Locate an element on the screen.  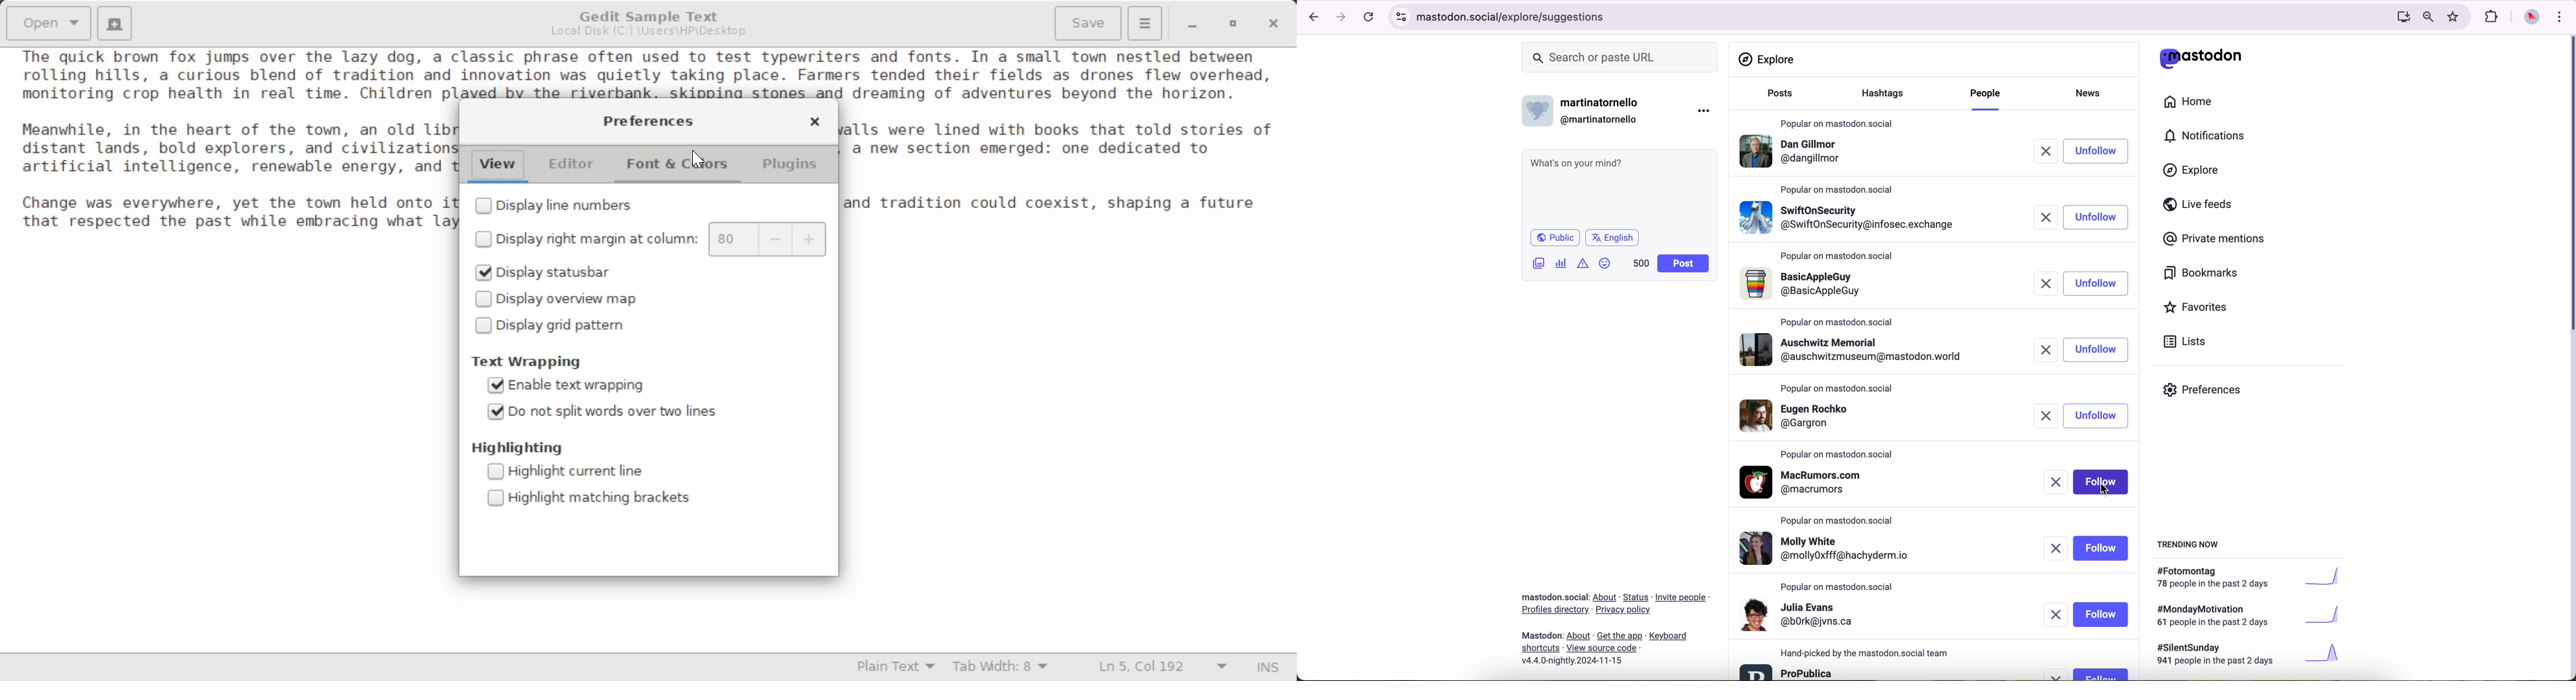
cursor is located at coordinates (2110, 491).